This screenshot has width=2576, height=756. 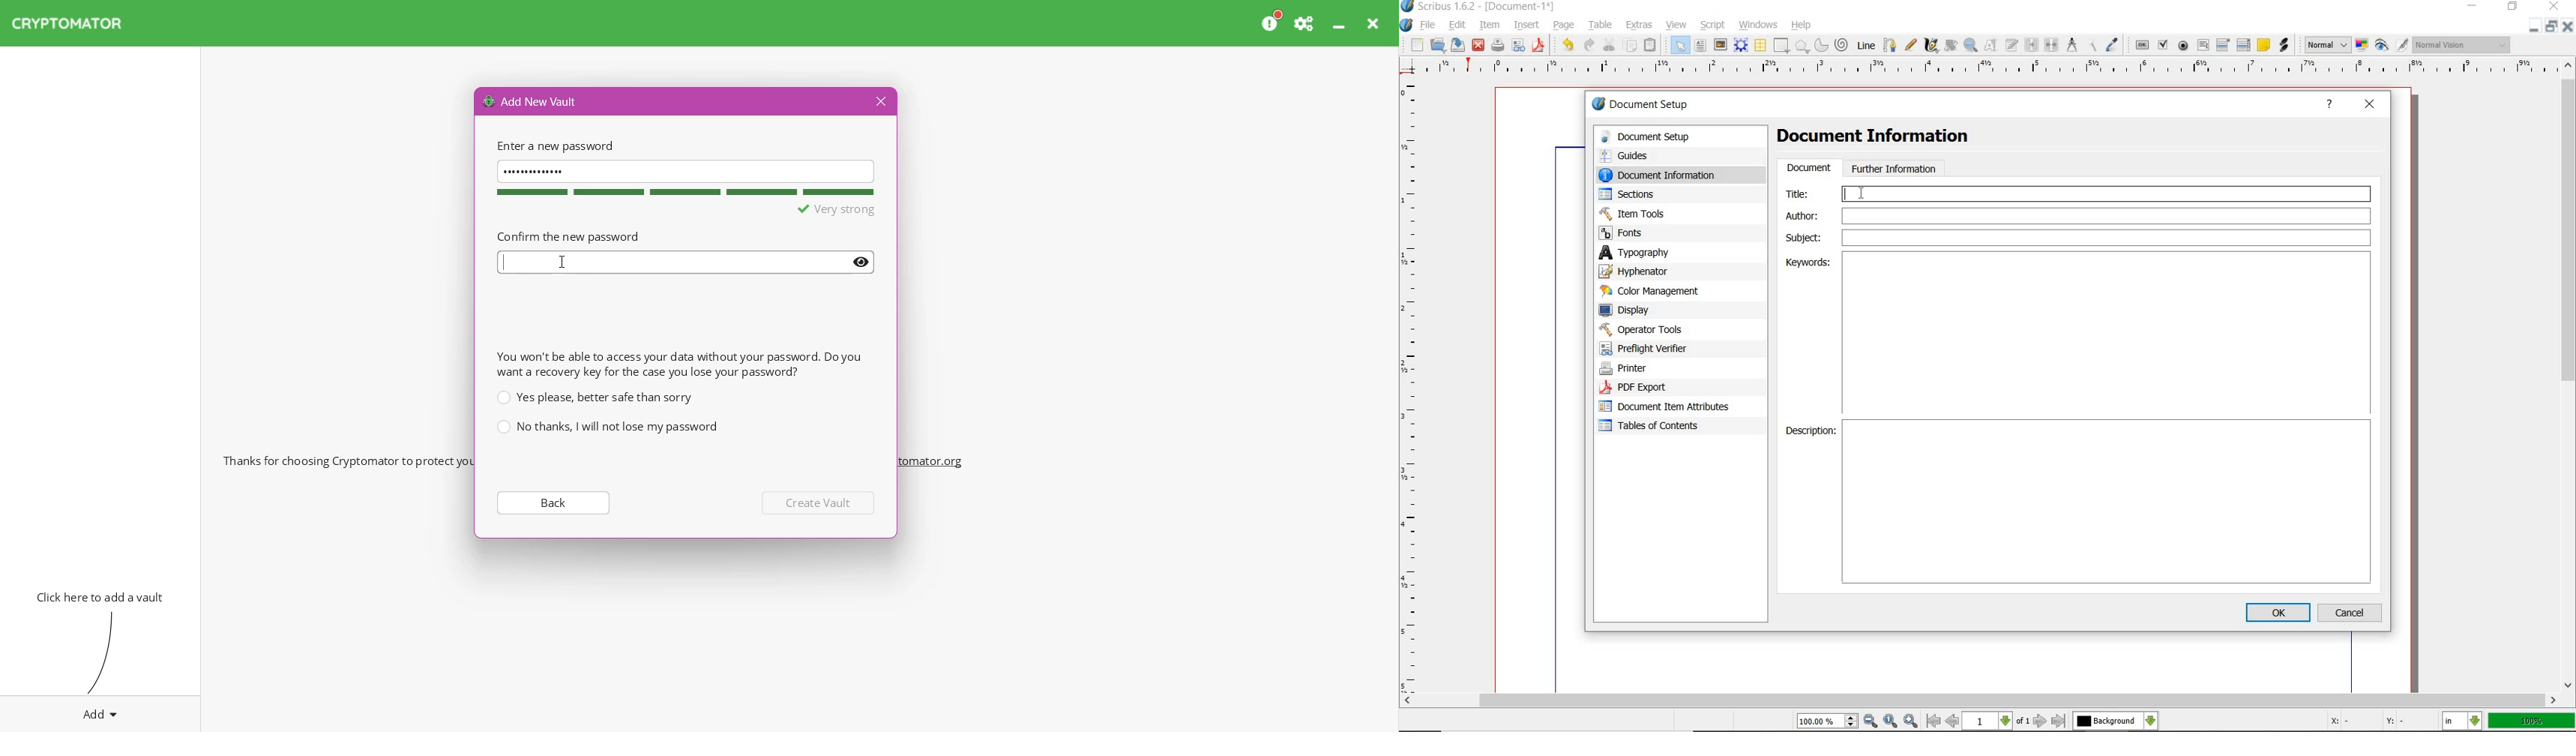 I want to click on help, so click(x=1803, y=24).